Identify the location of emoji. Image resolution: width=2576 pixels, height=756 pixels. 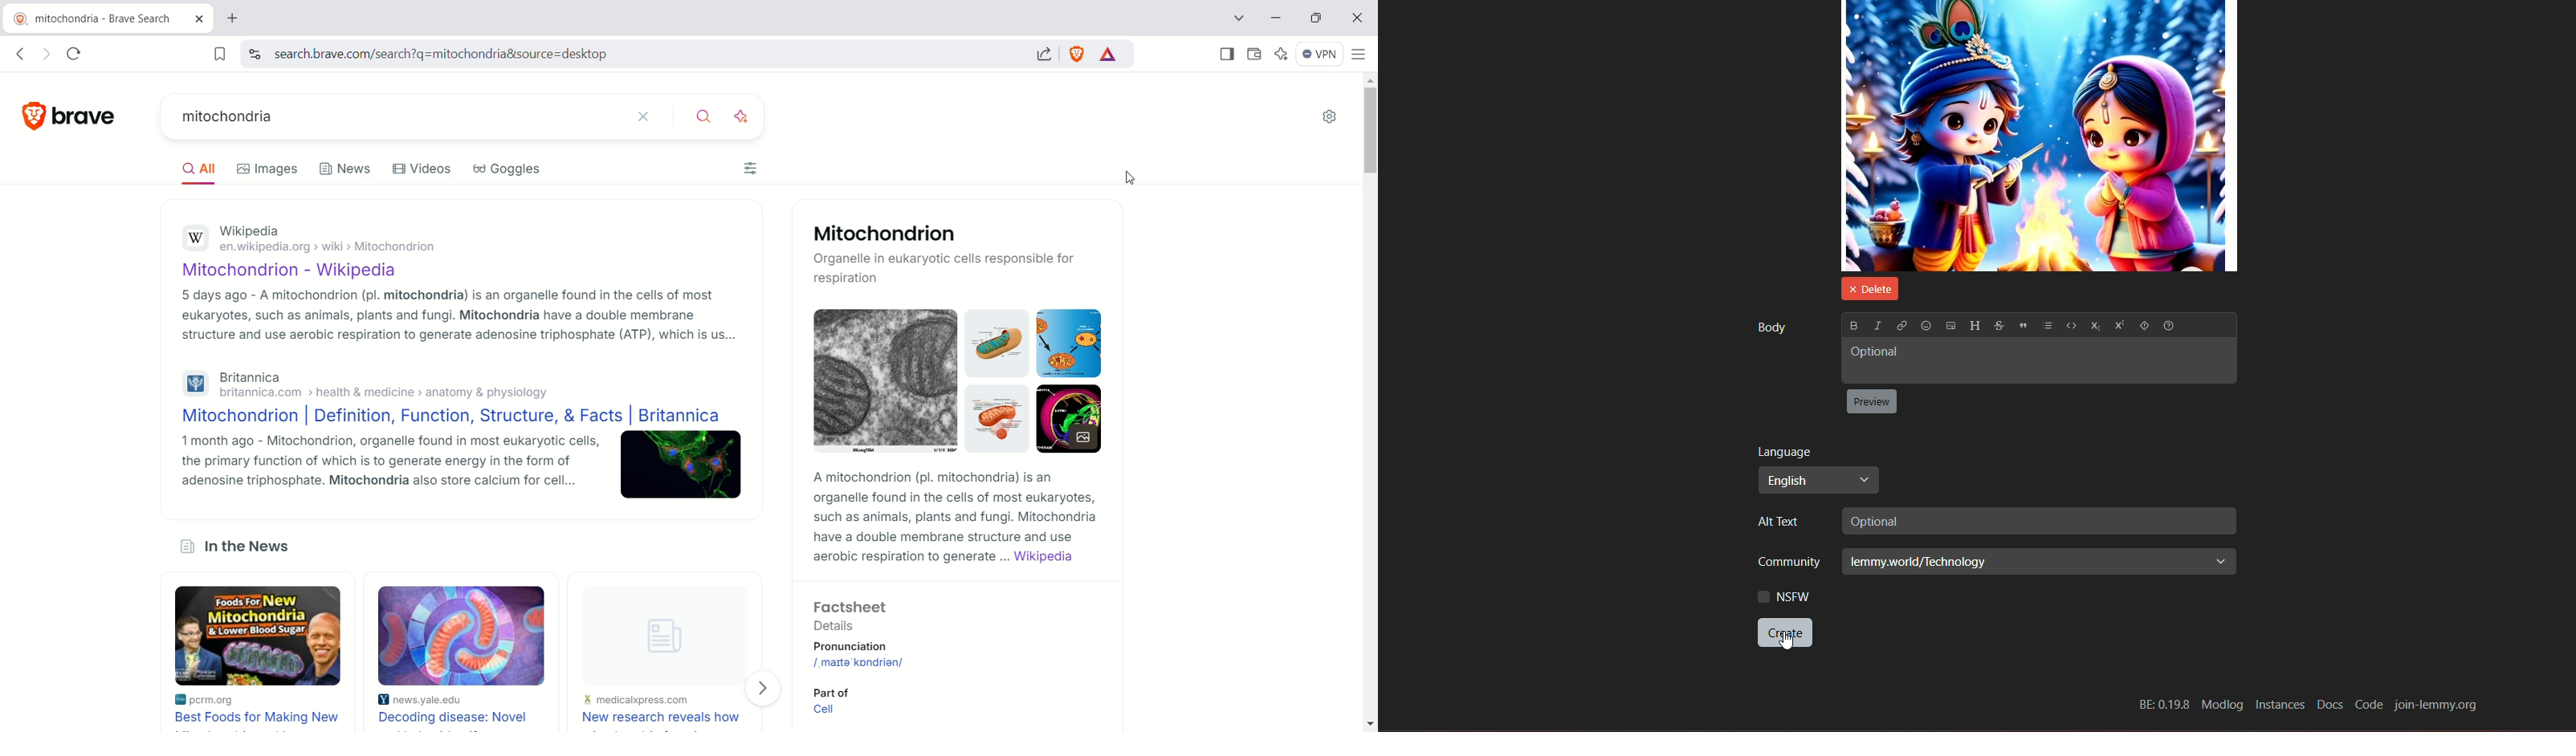
(1926, 326).